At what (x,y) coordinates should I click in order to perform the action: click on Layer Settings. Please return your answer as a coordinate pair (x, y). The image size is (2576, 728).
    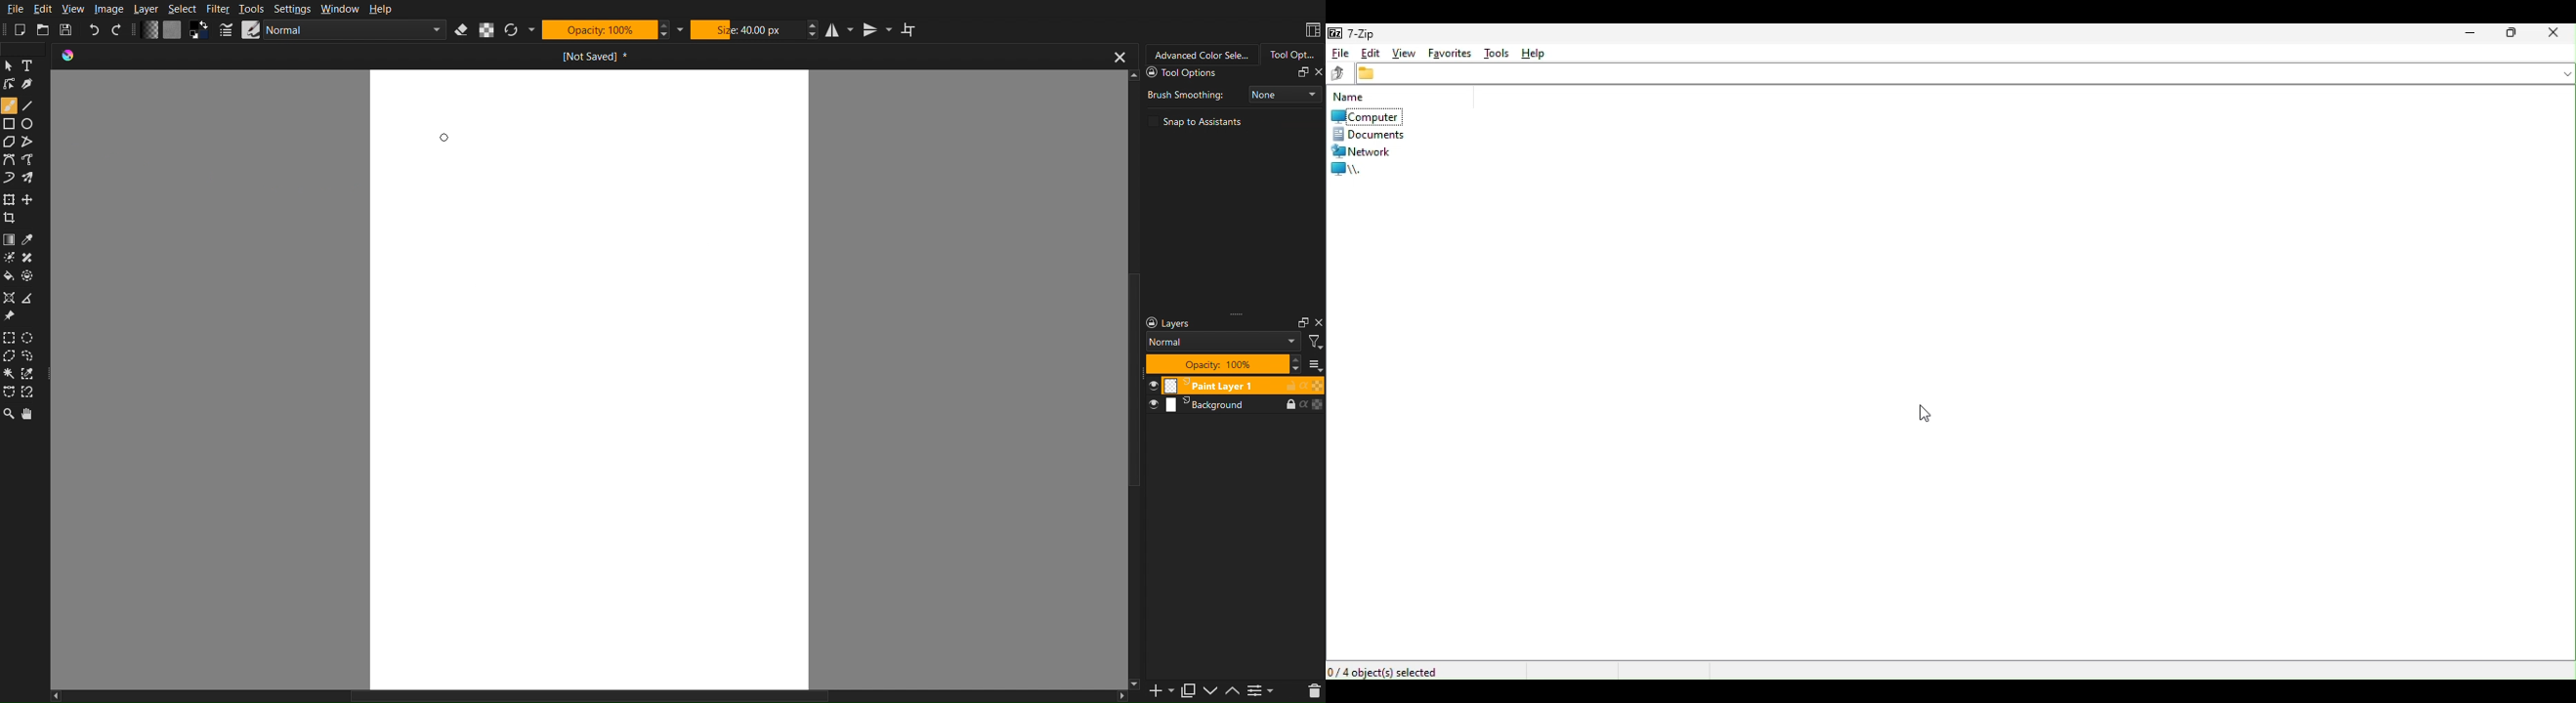
    Looking at the image, I should click on (1218, 323).